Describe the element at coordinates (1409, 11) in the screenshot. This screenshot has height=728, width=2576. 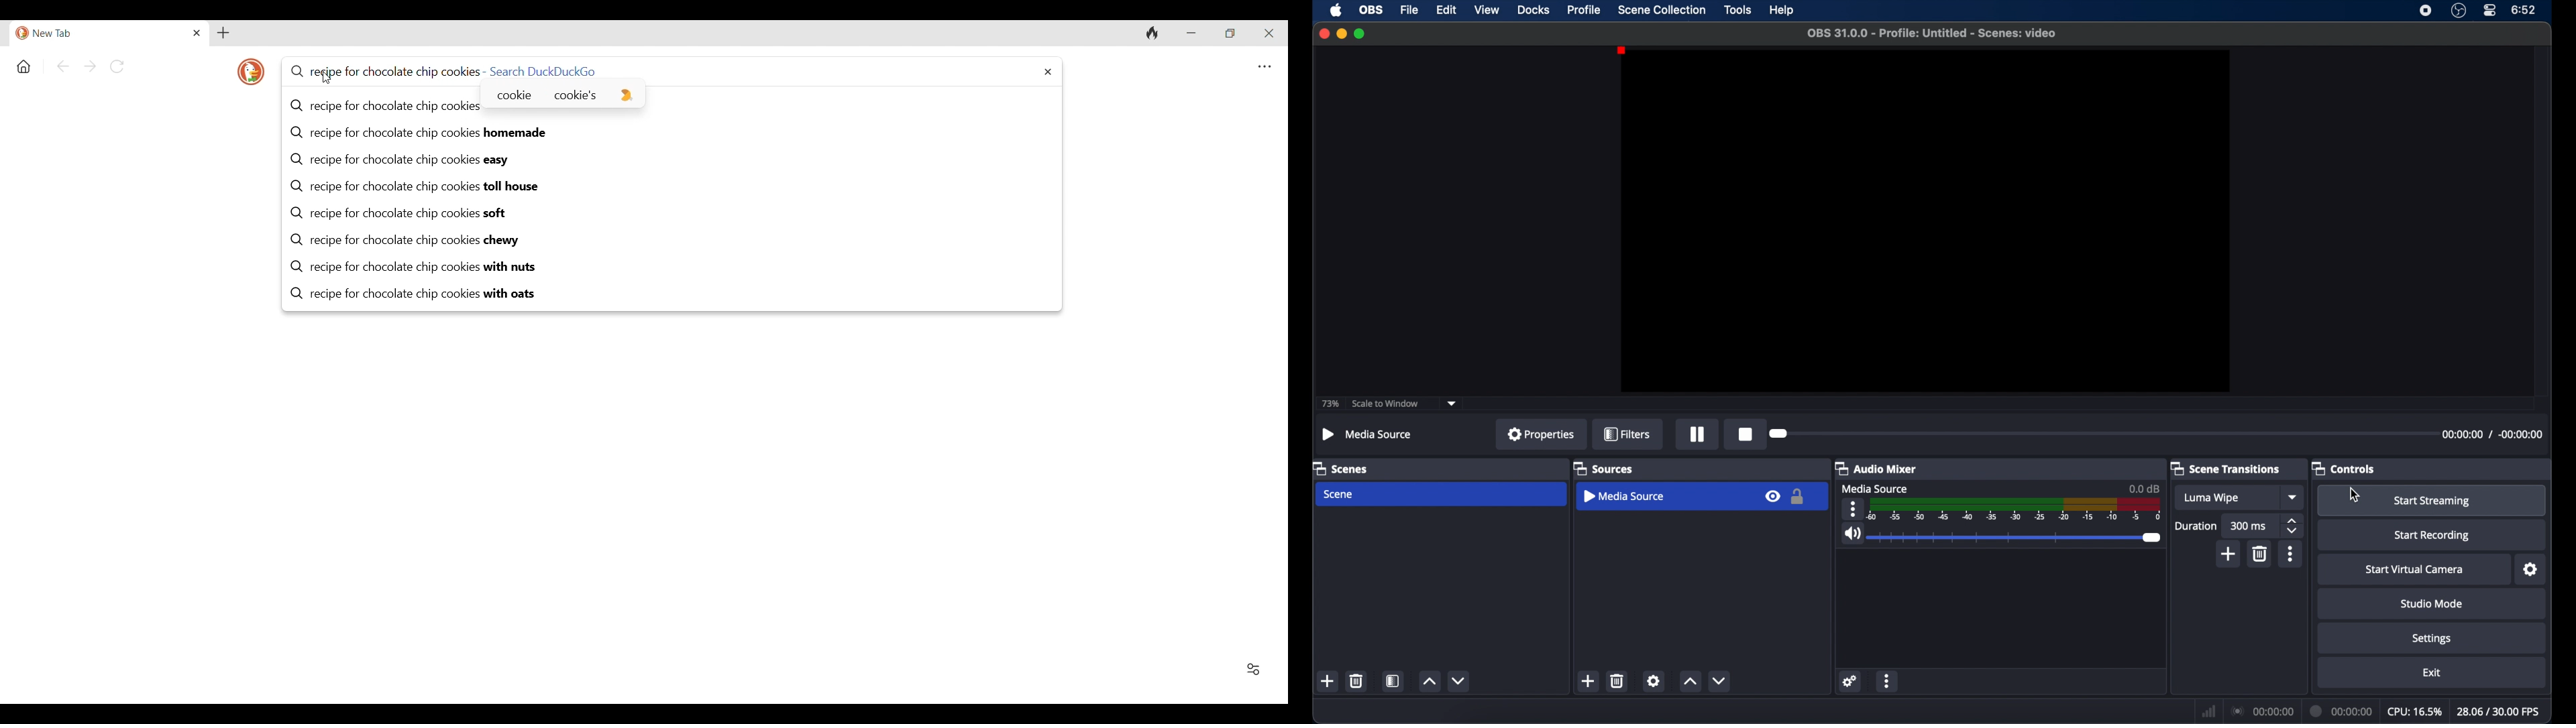
I see `file` at that location.